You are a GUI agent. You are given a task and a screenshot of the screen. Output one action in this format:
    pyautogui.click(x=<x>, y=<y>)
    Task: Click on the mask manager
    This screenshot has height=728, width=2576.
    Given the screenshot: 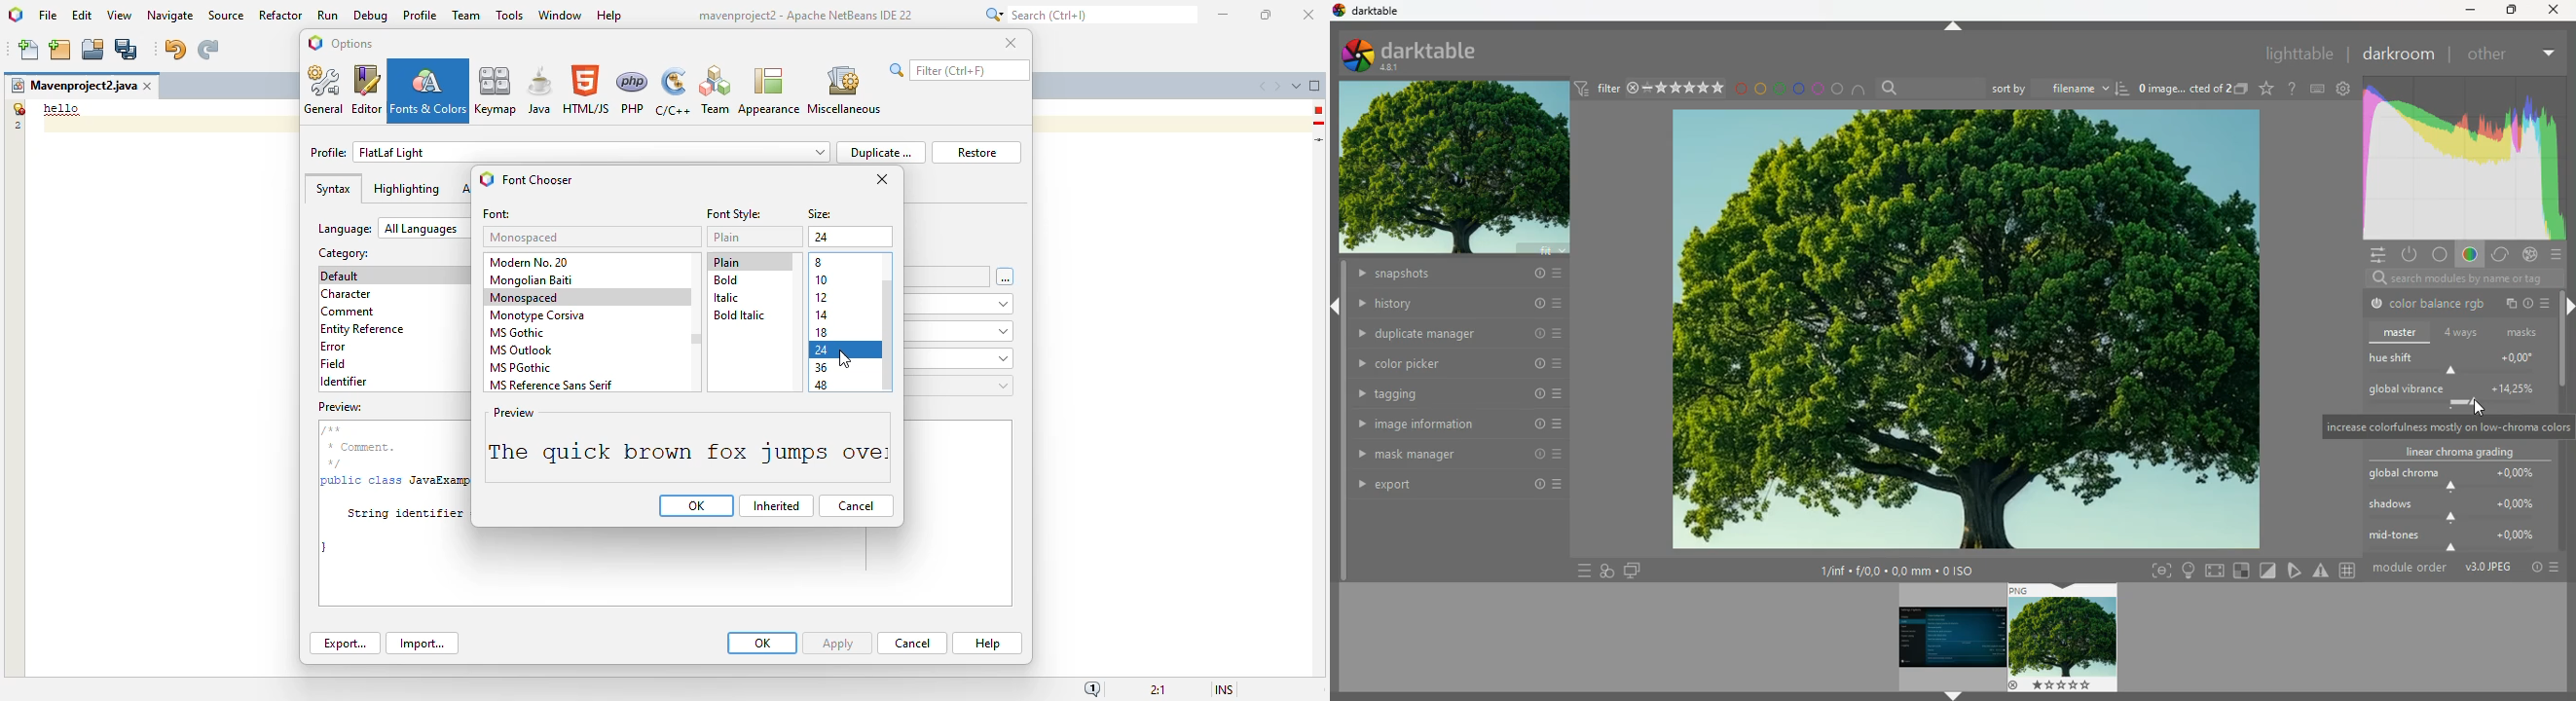 What is the action you would take?
    pyautogui.click(x=1459, y=453)
    